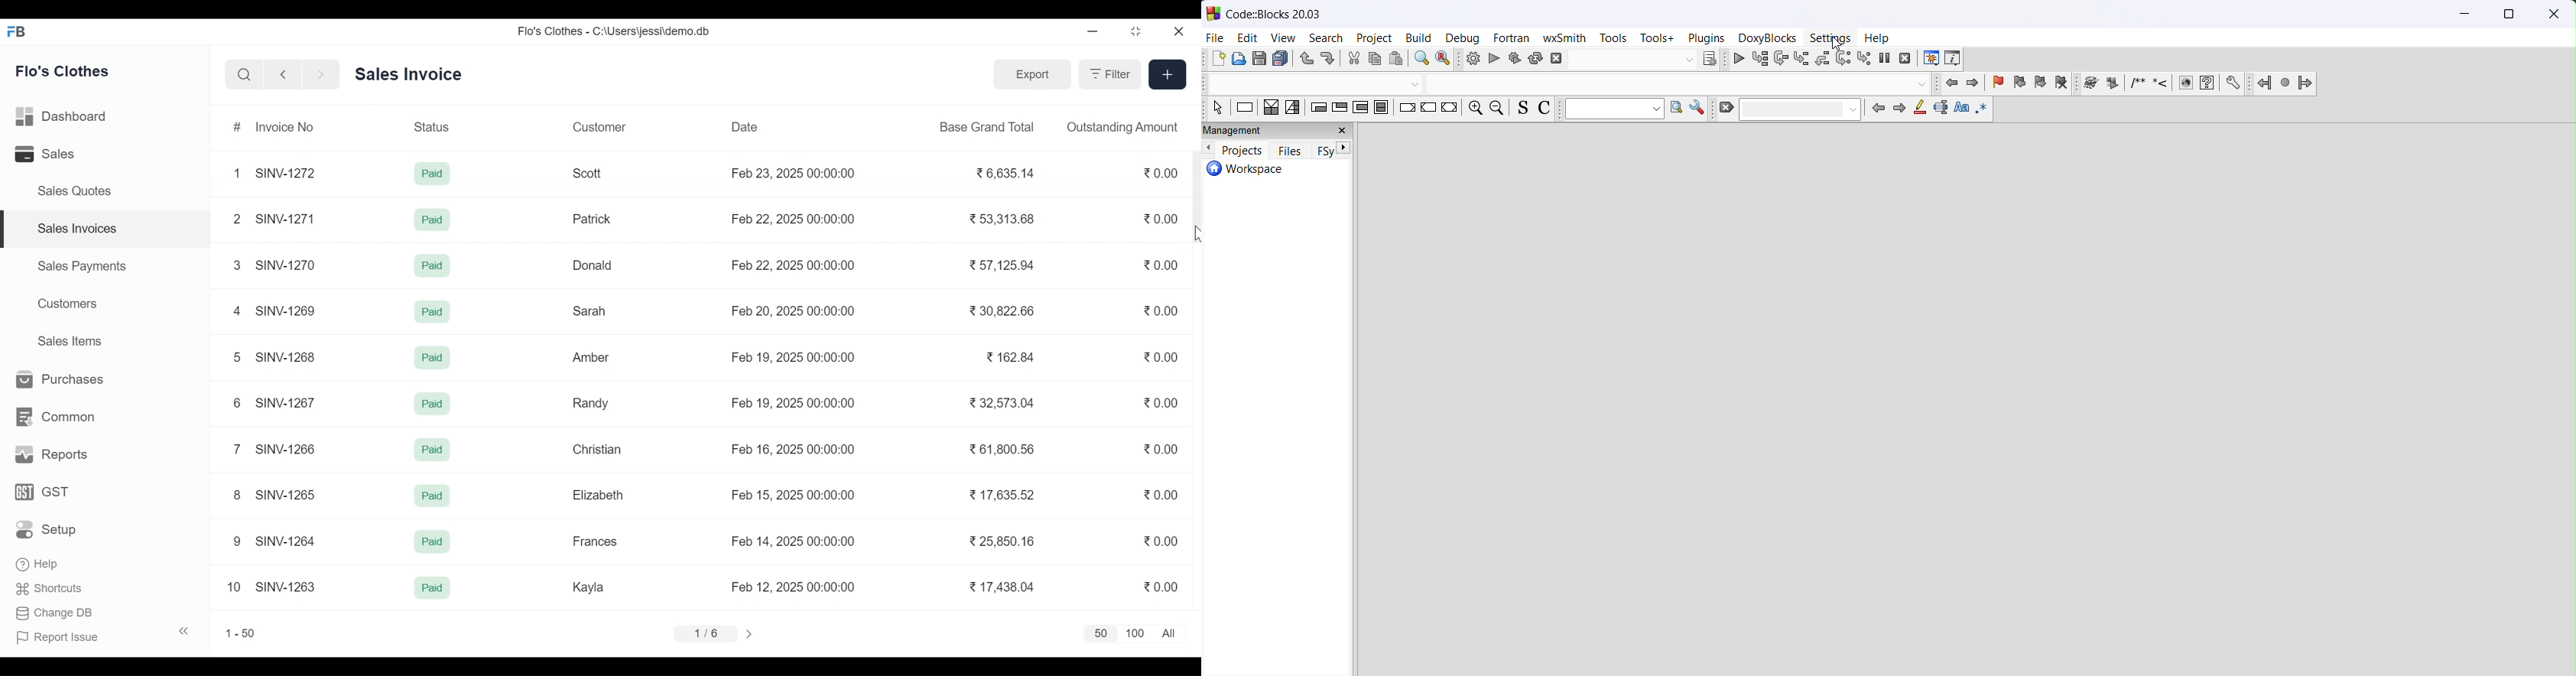  What do you see at coordinates (431, 266) in the screenshot?
I see `Paid` at bounding box center [431, 266].